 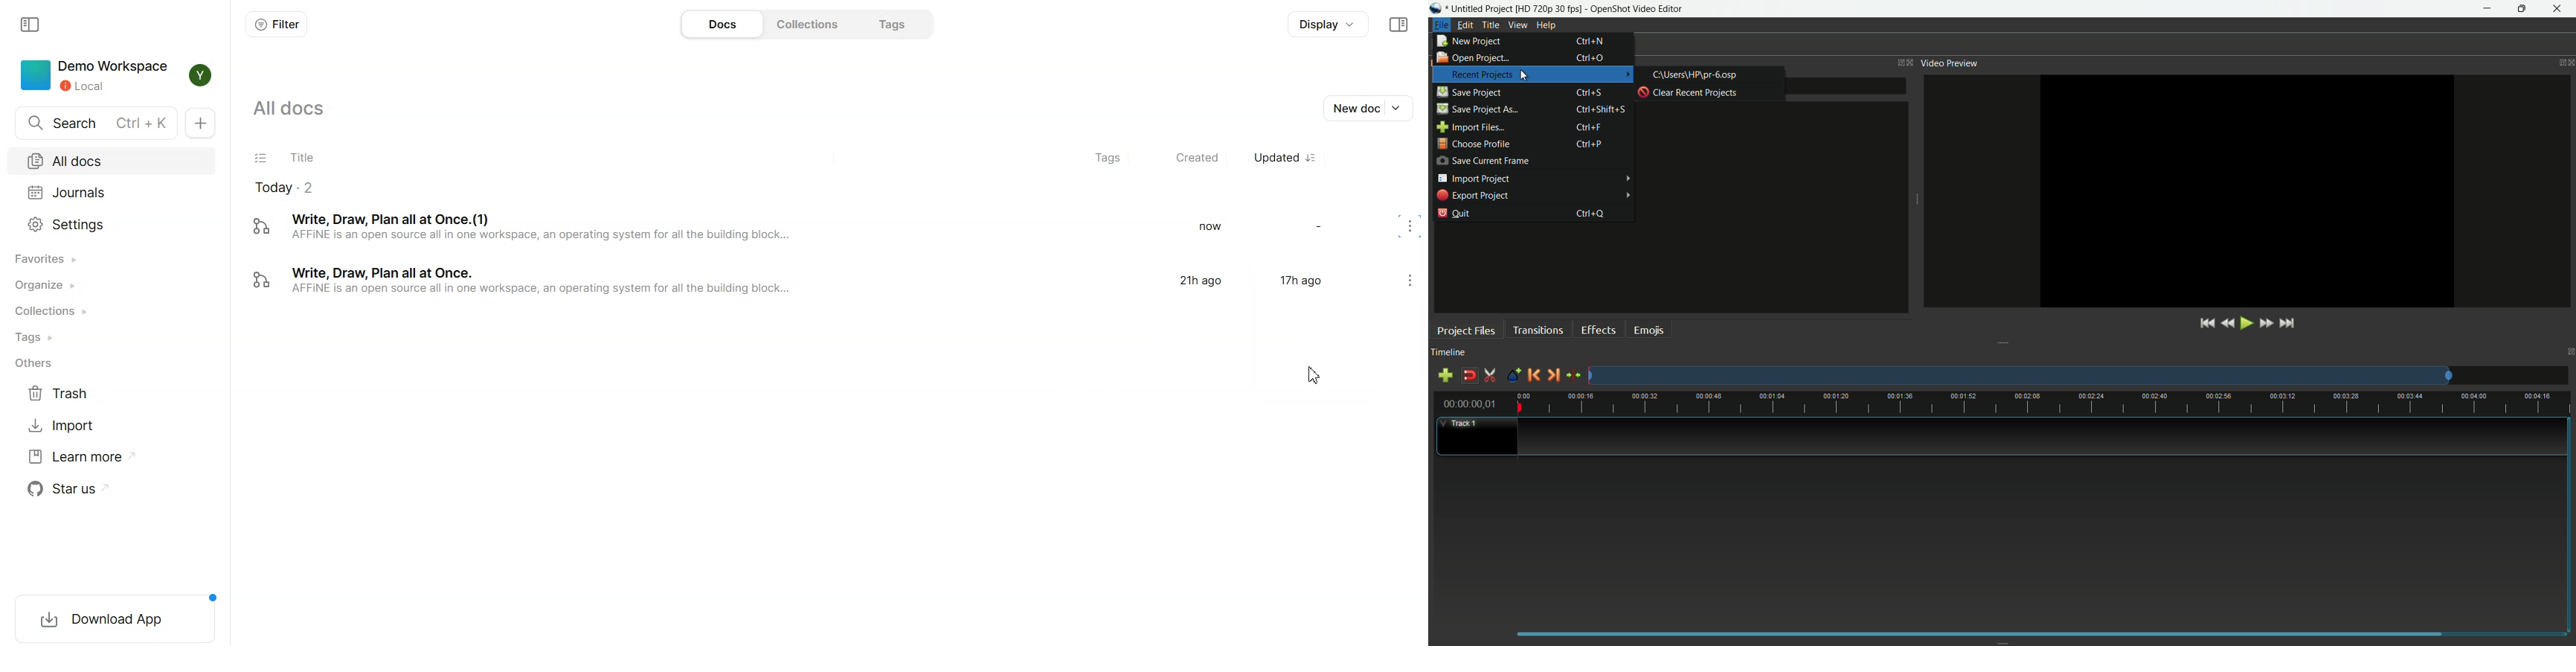 I want to click on save project as, so click(x=1477, y=109).